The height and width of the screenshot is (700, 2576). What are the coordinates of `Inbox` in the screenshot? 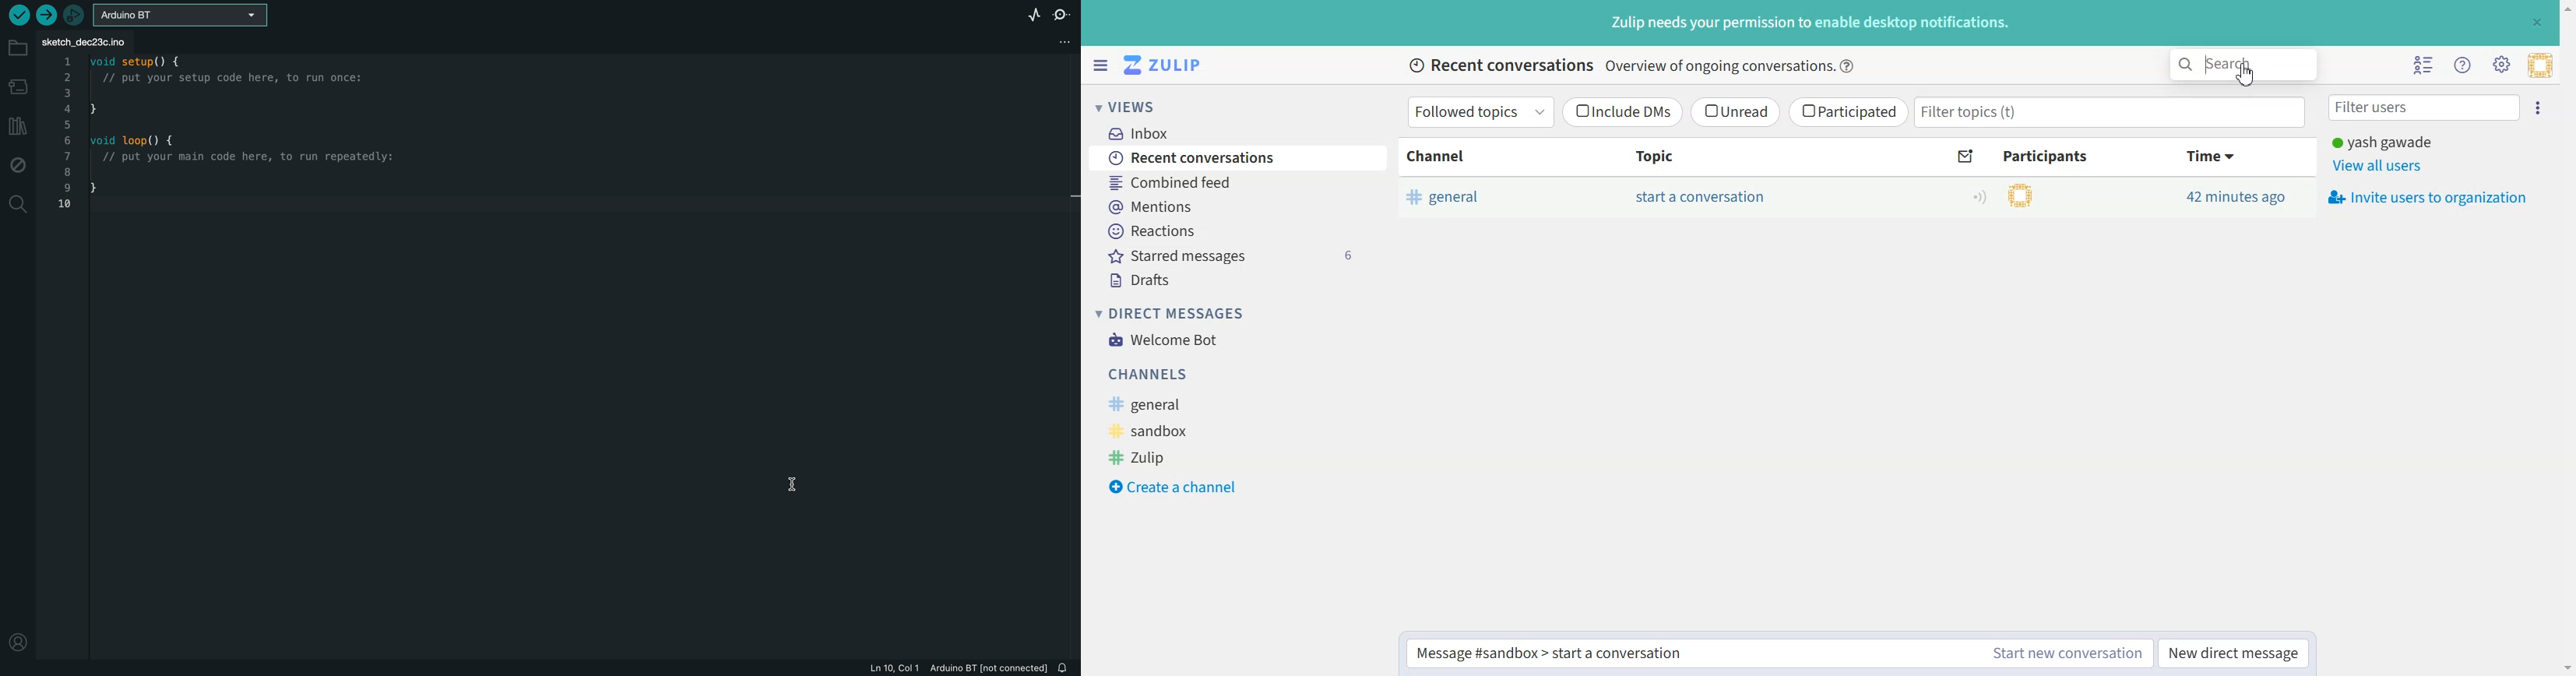 It's located at (1229, 132).